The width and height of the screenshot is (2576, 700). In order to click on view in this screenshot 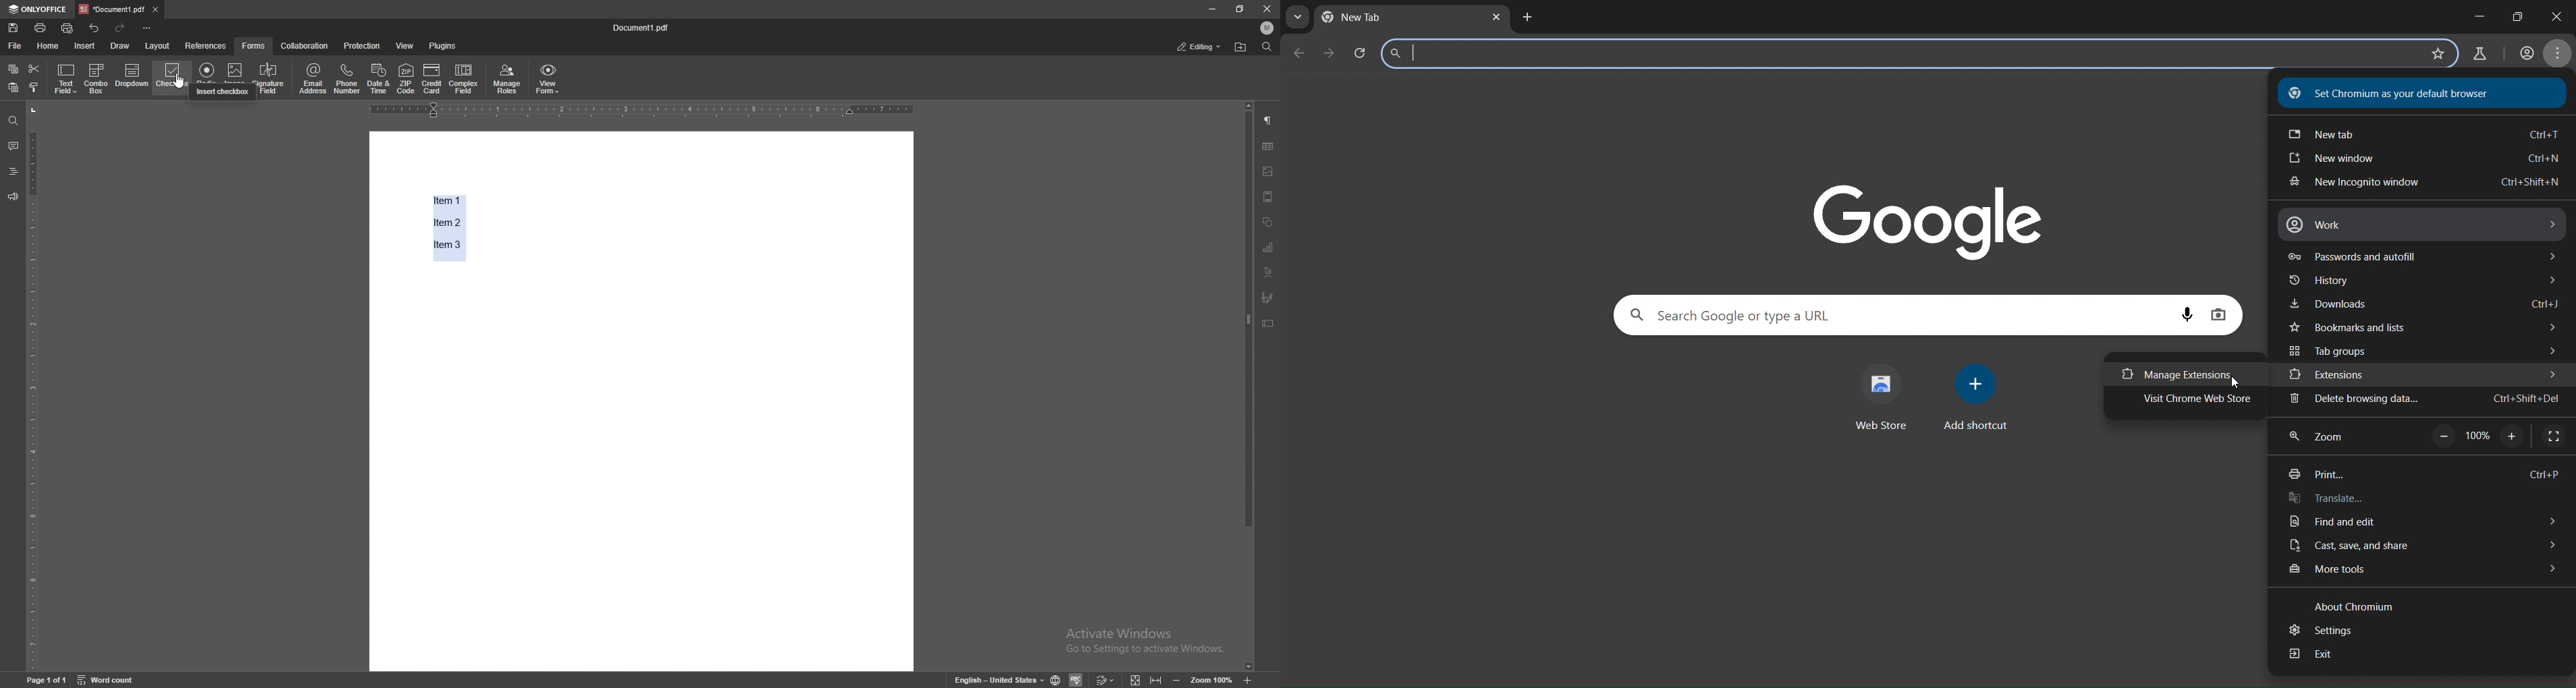, I will do `click(406, 45)`.